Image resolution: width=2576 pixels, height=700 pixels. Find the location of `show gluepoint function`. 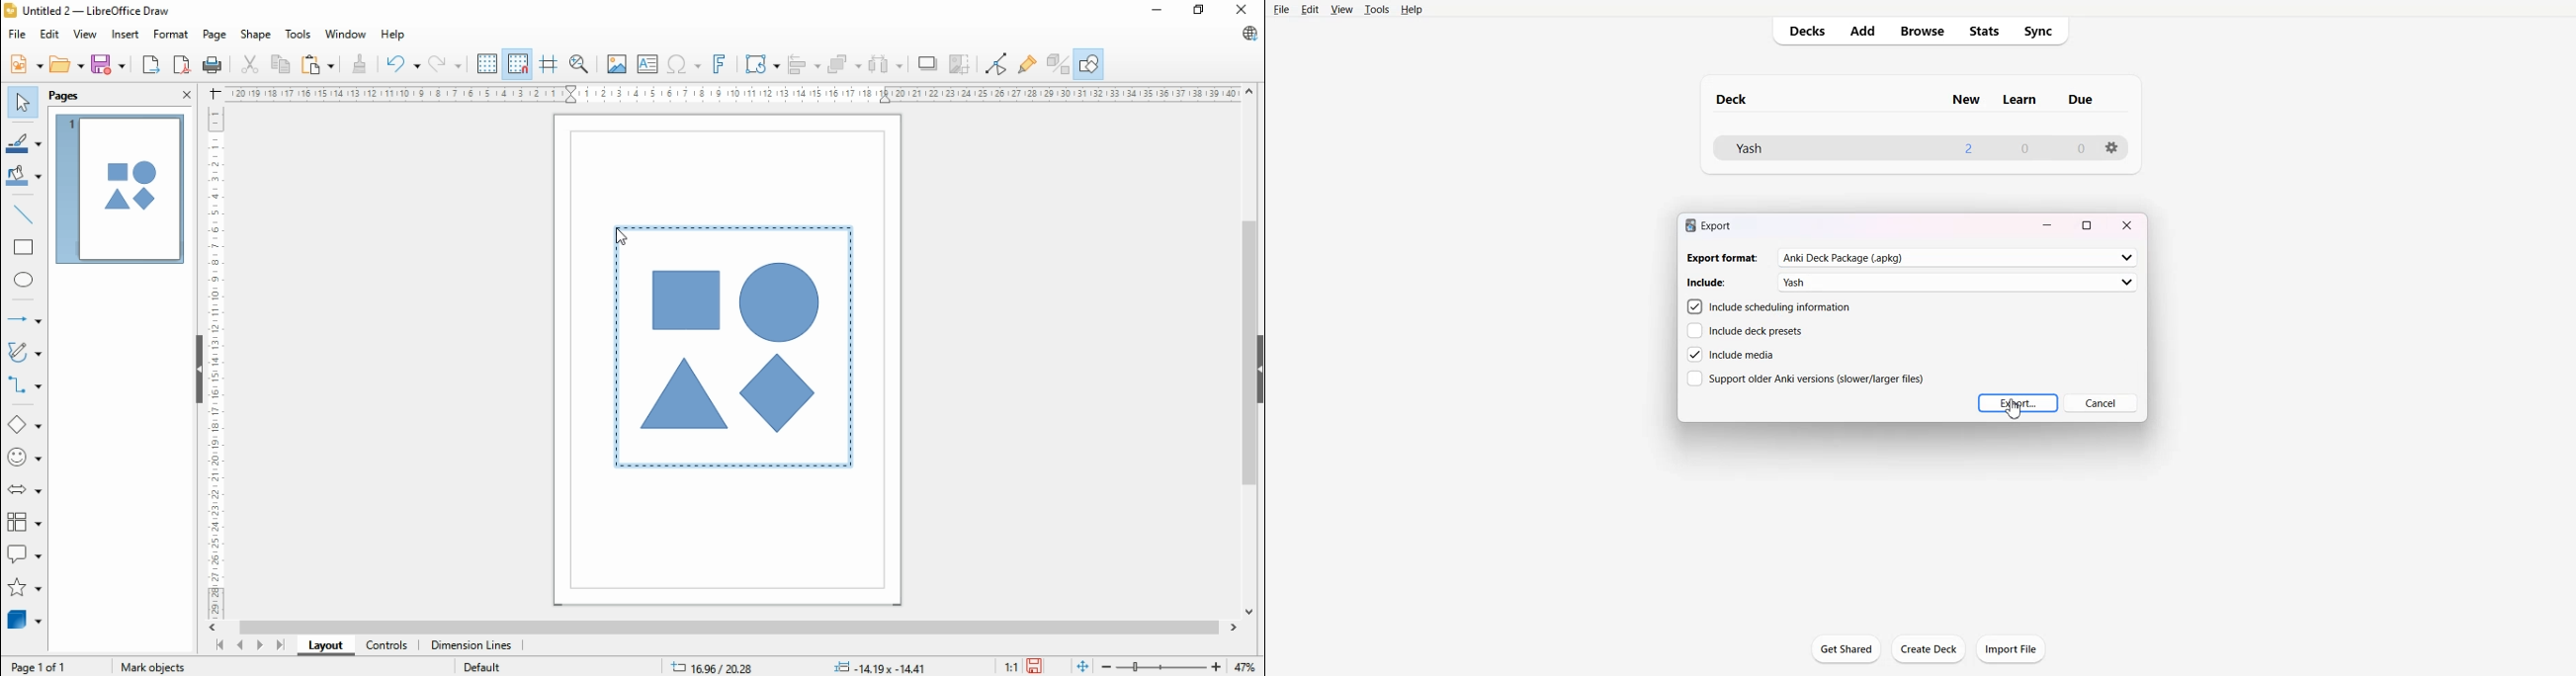

show gluepoint function is located at coordinates (1025, 64).